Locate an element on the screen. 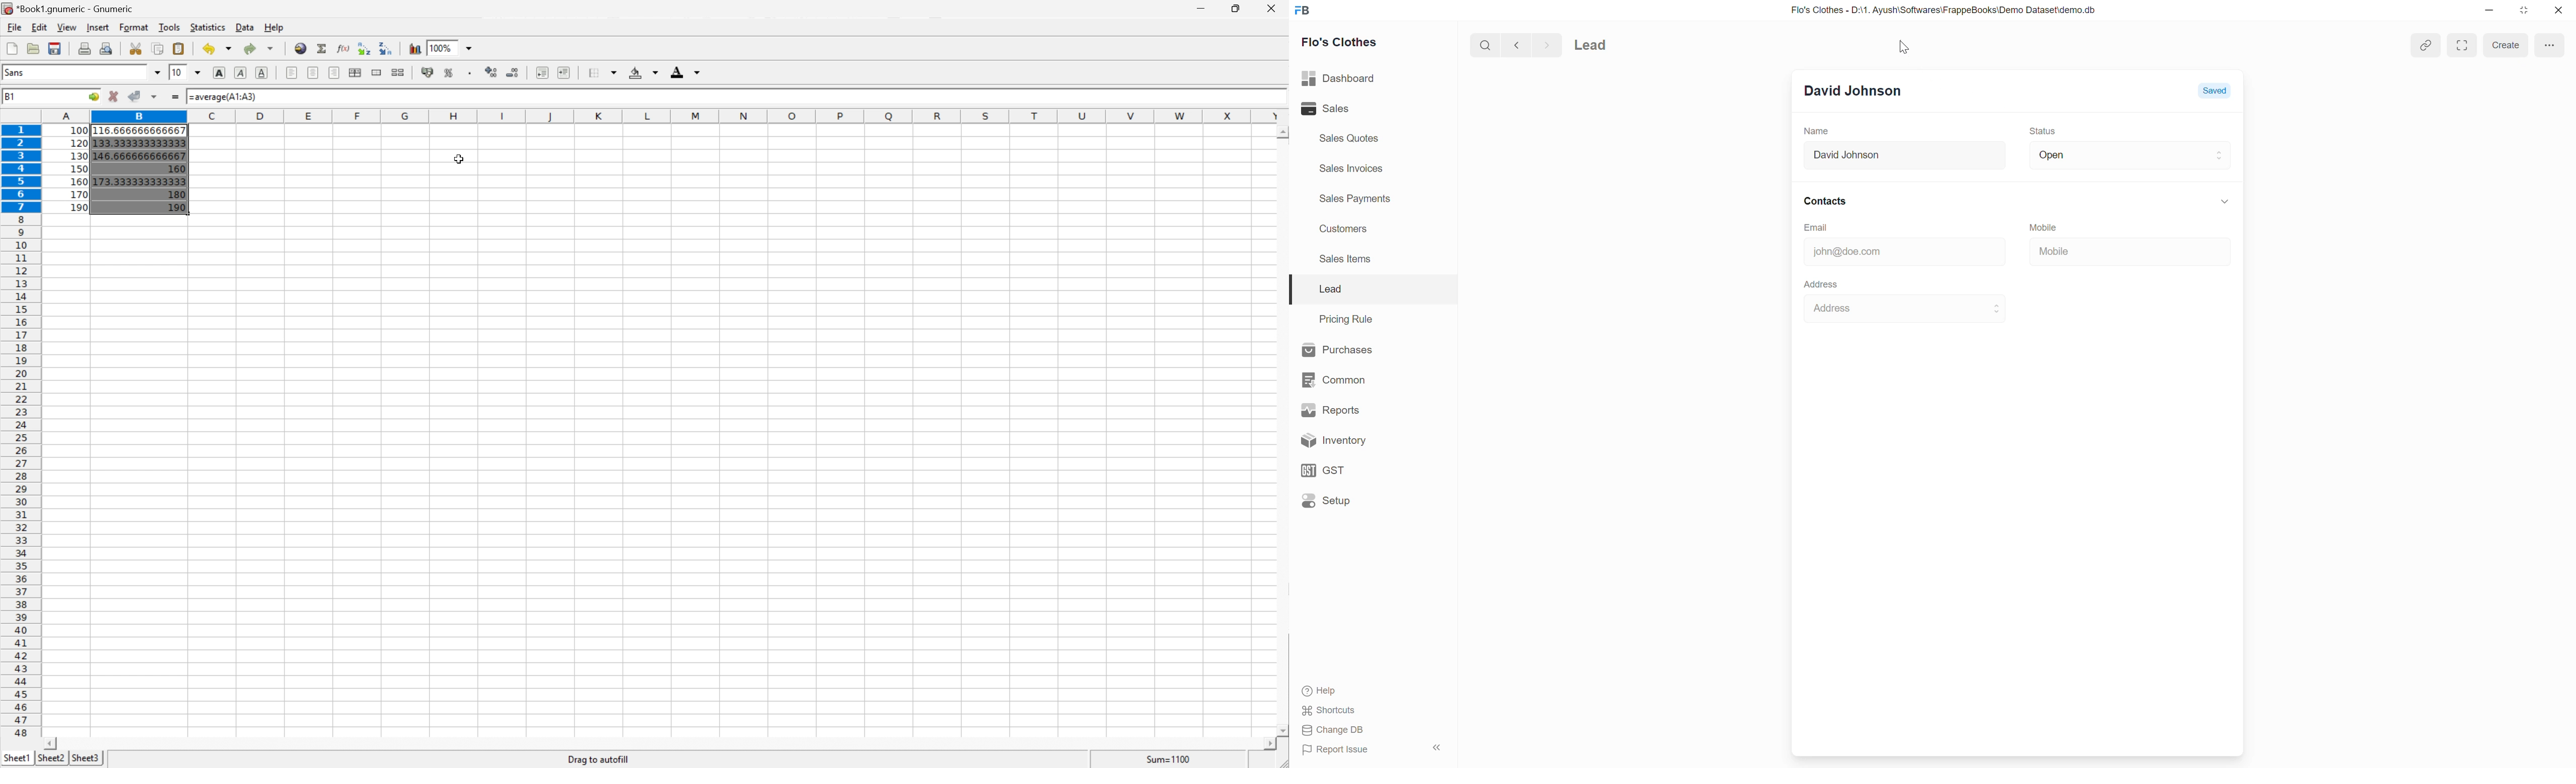 The image size is (2576, 784). Enter formula is located at coordinates (177, 96).